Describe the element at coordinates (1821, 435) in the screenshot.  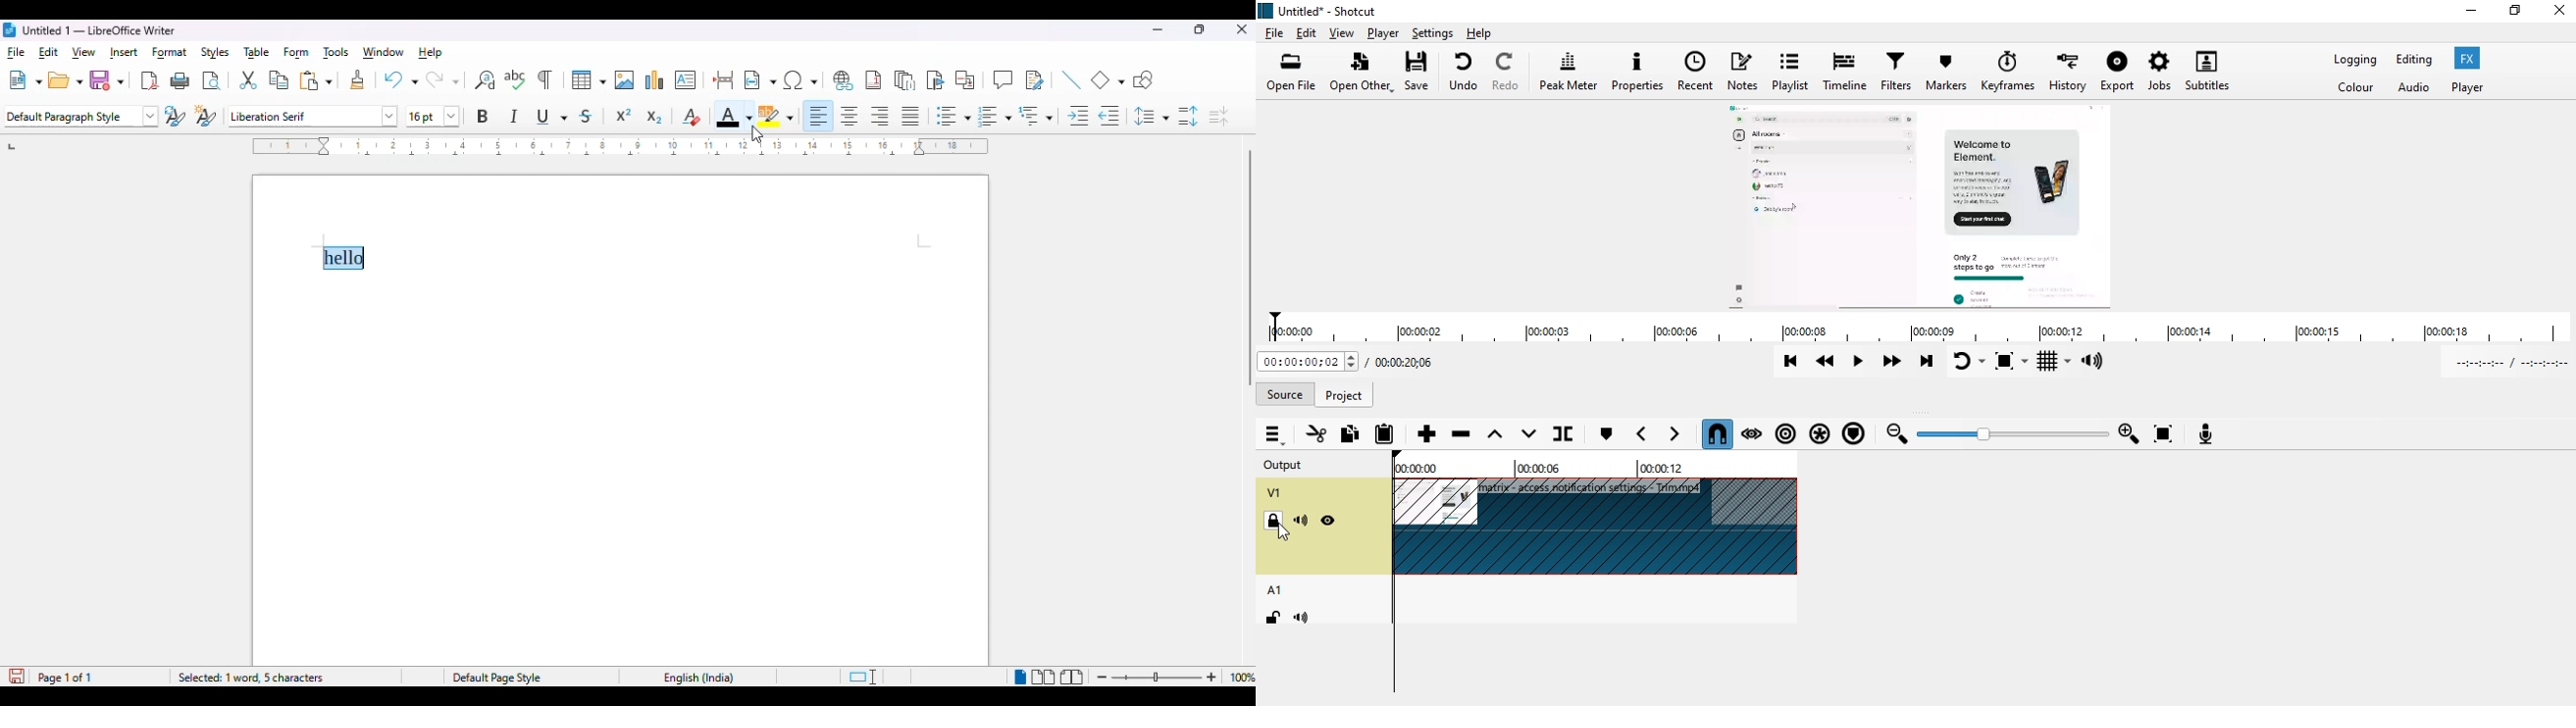
I see `ripple all tracks` at that location.